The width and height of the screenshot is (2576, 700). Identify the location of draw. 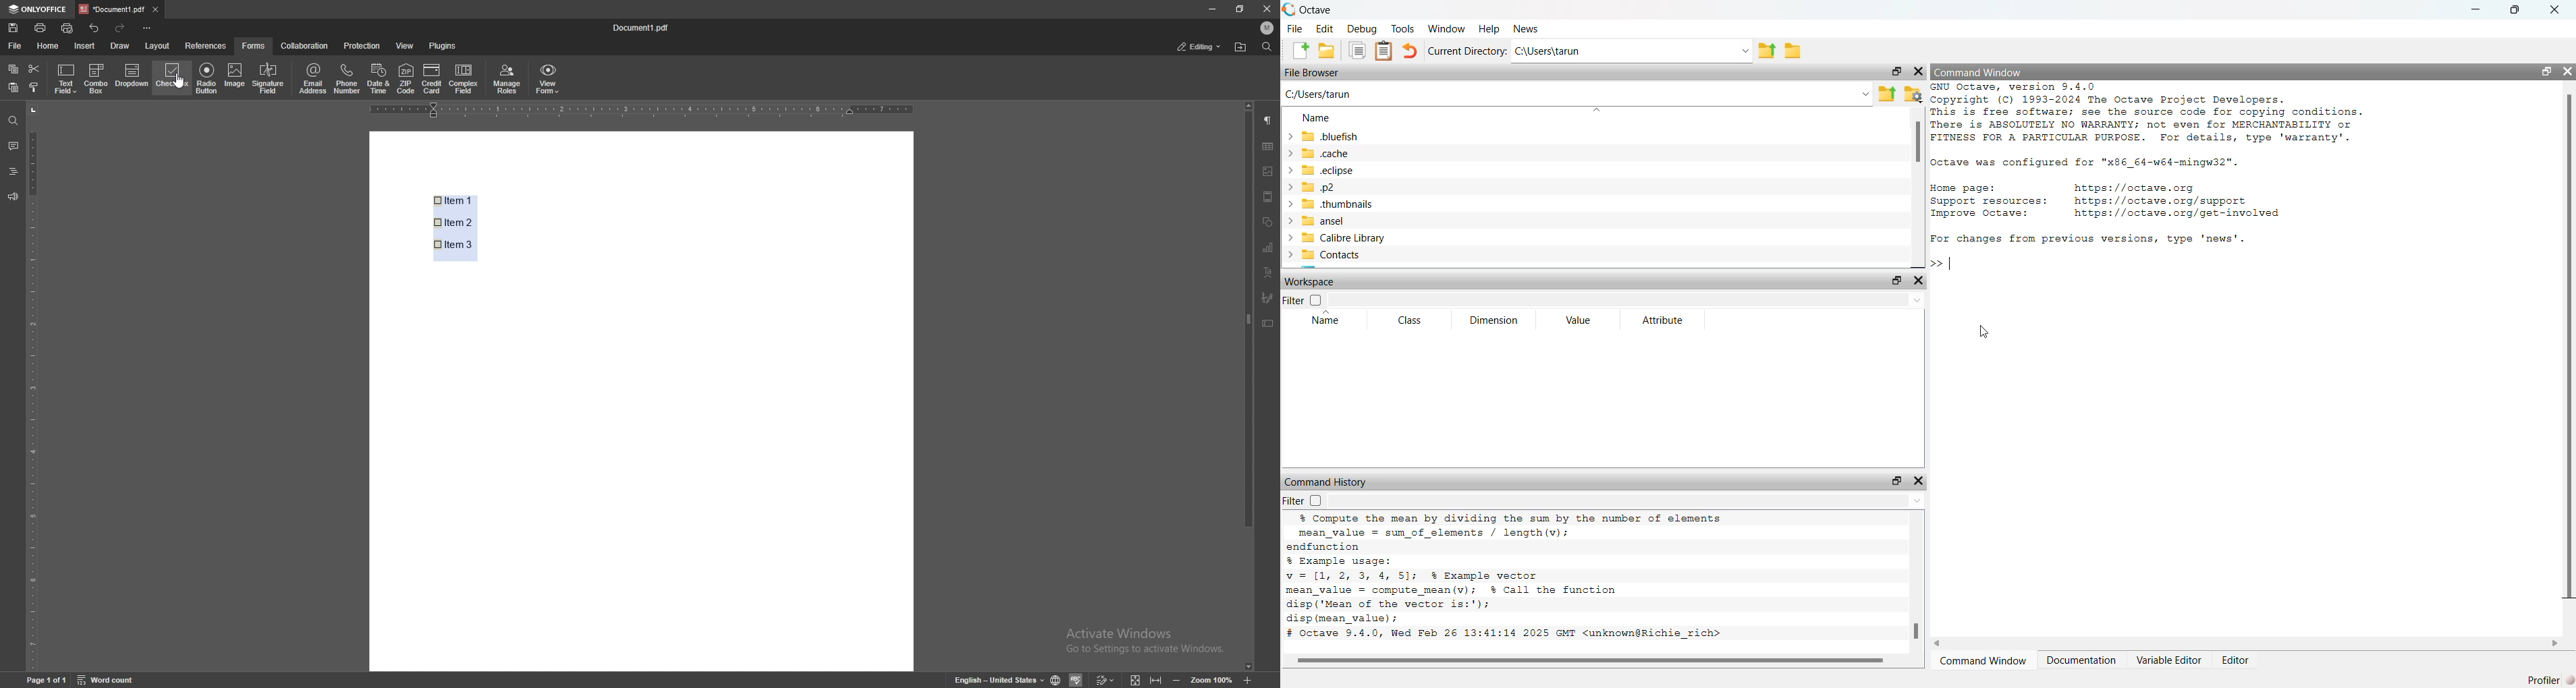
(121, 45).